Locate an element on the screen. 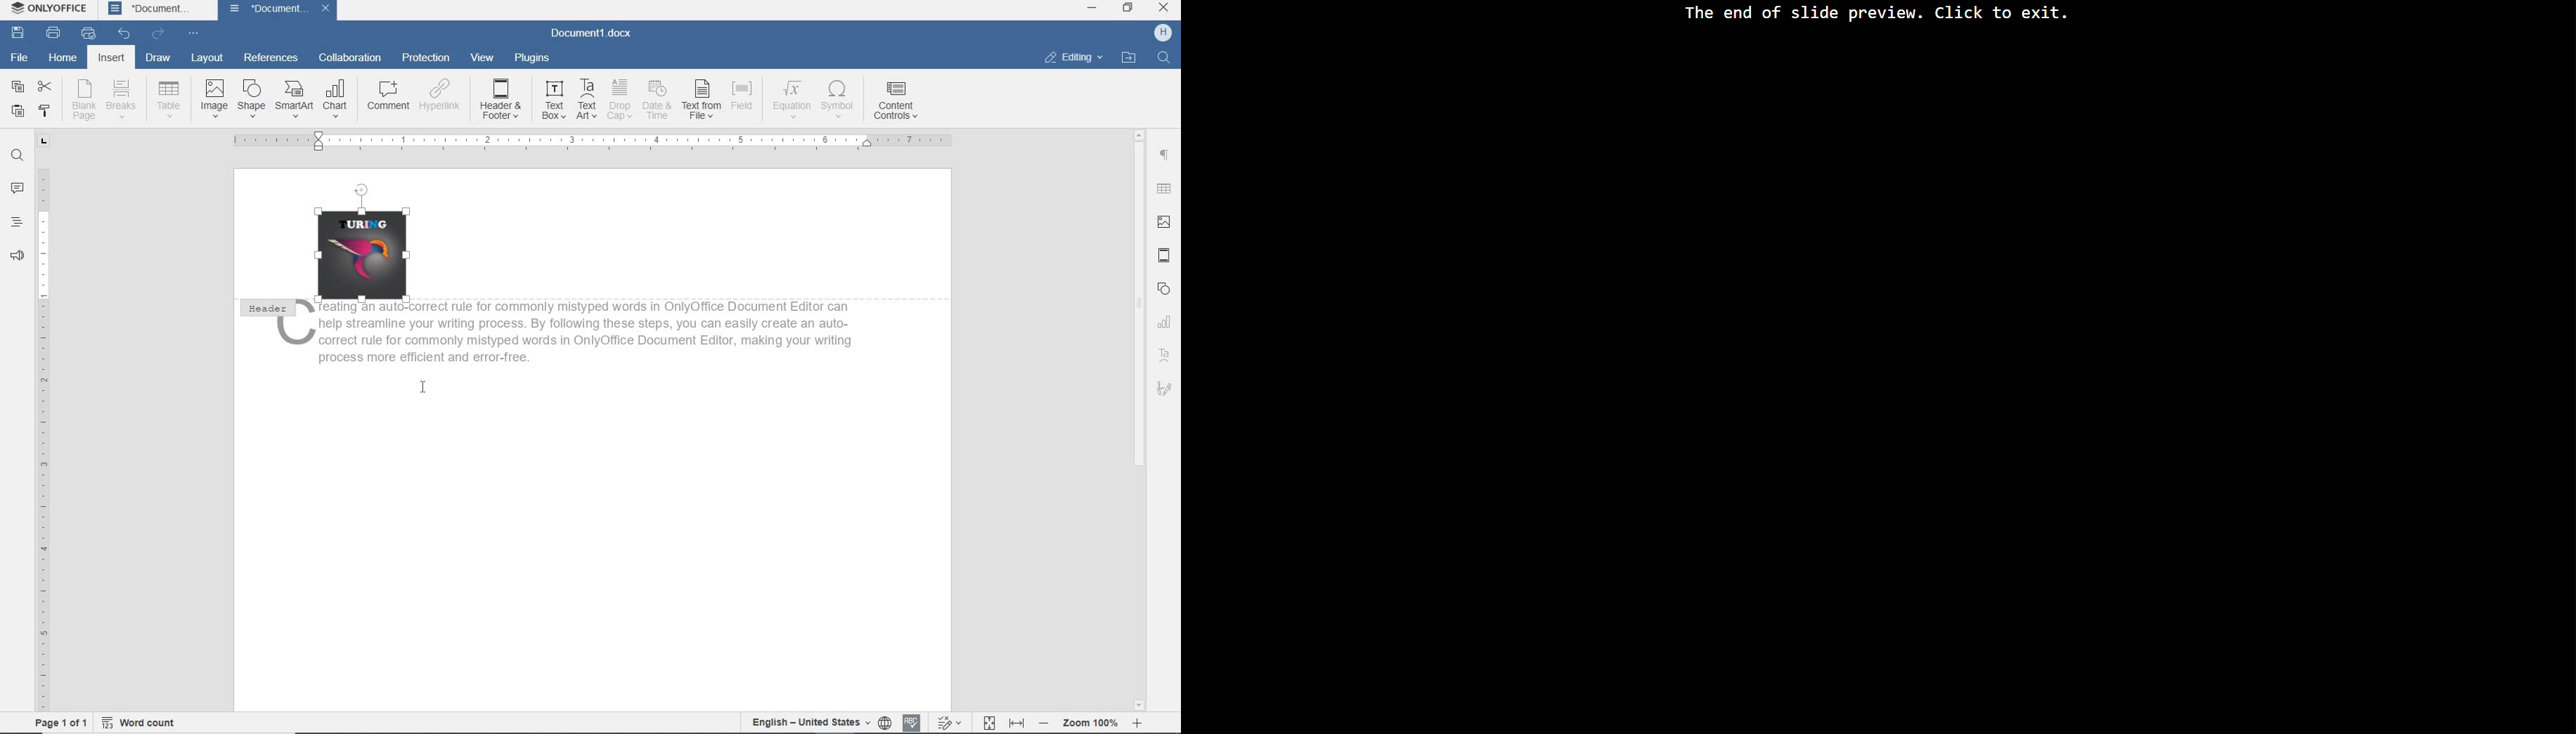 This screenshot has height=756, width=2576. QUICK PRINT is located at coordinates (89, 31).